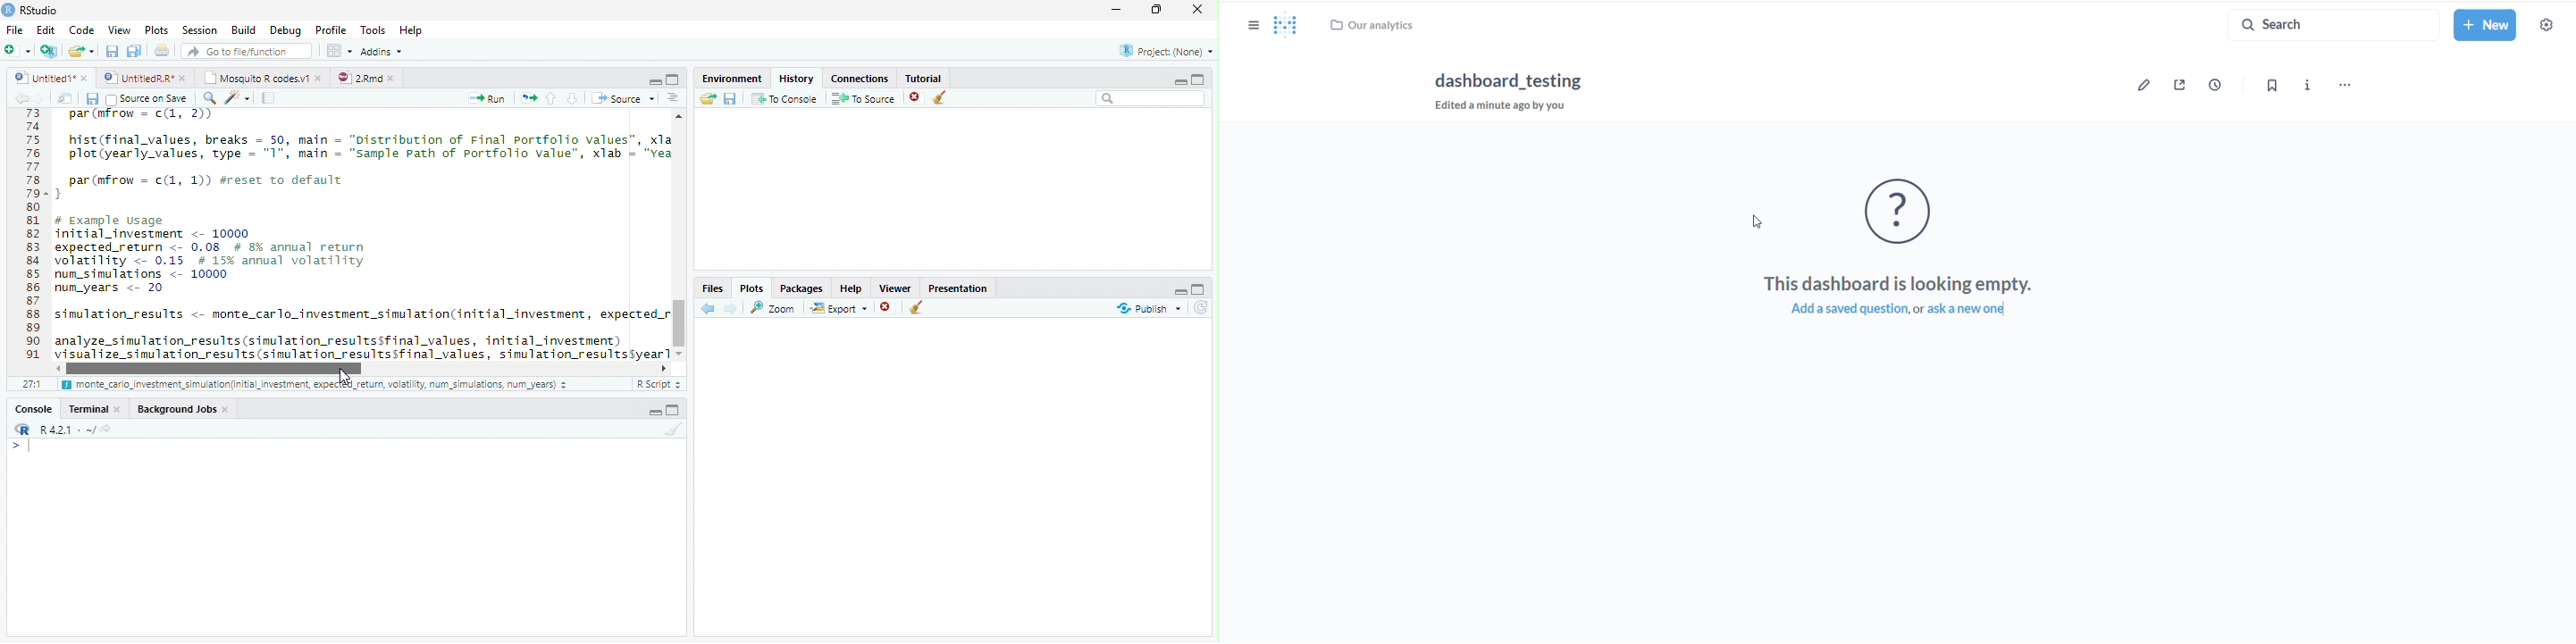  What do you see at coordinates (673, 99) in the screenshot?
I see `Show document outline` at bounding box center [673, 99].